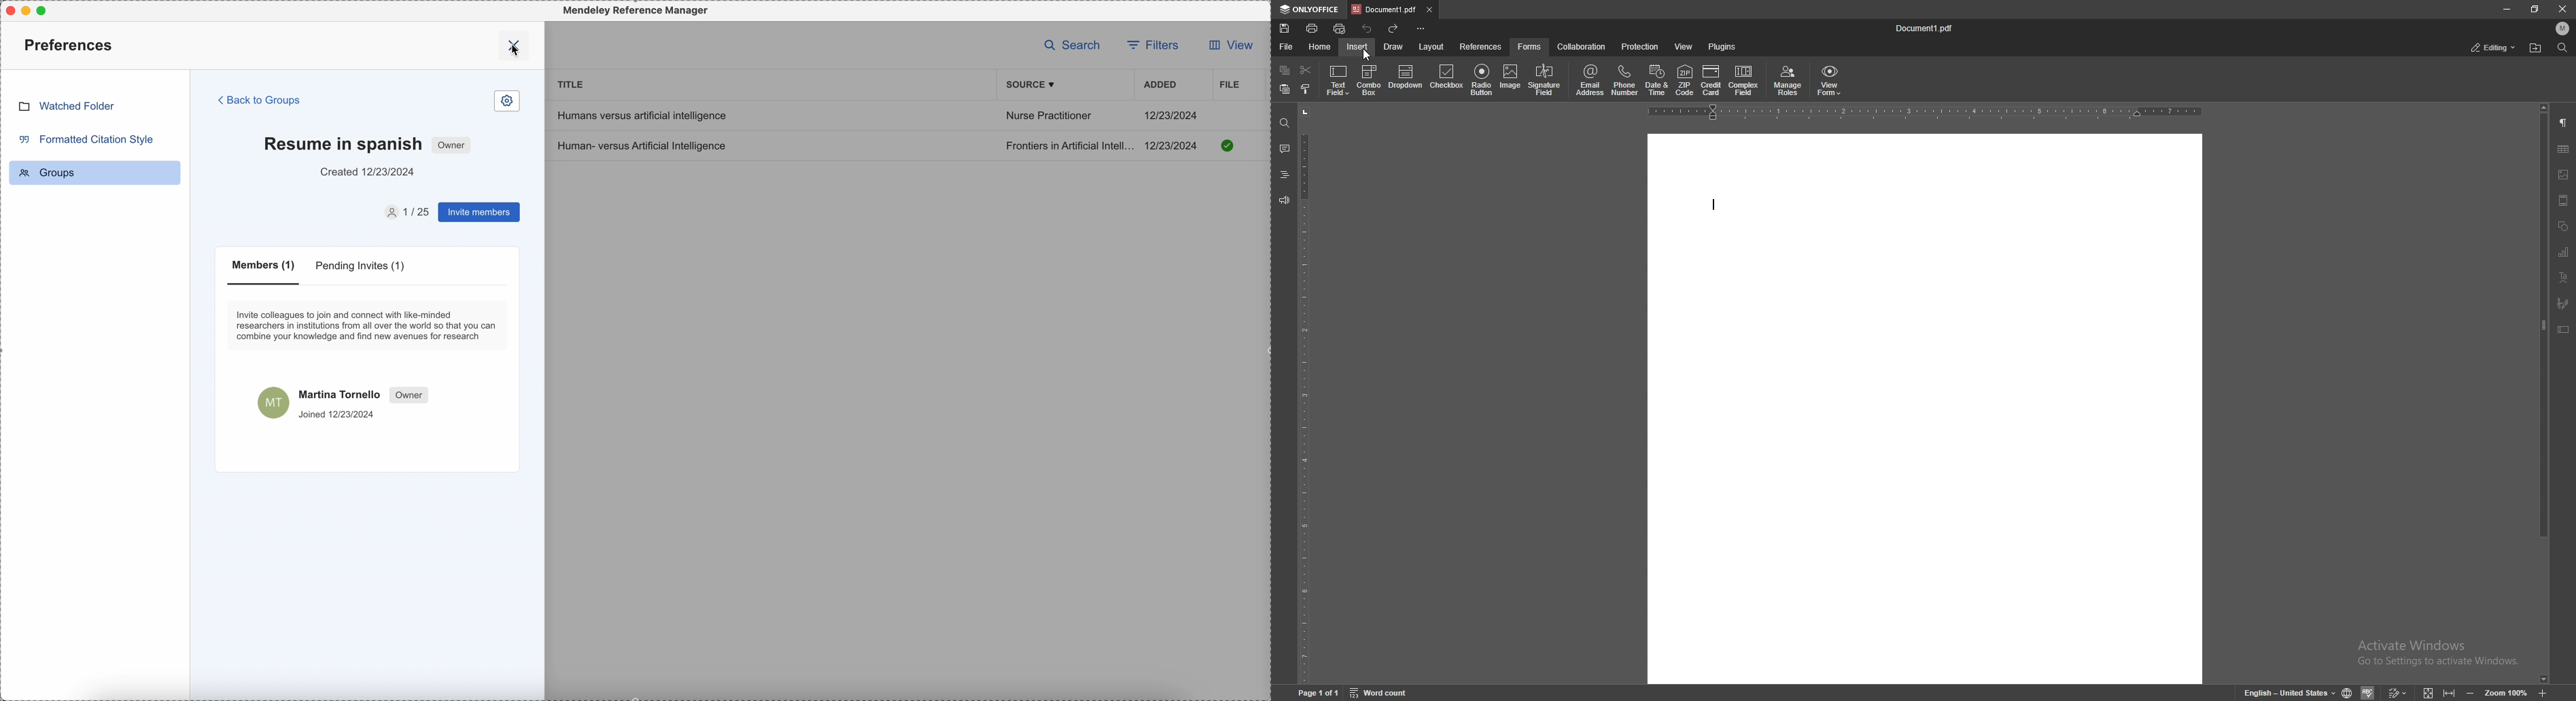  I want to click on owner, so click(452, 145).